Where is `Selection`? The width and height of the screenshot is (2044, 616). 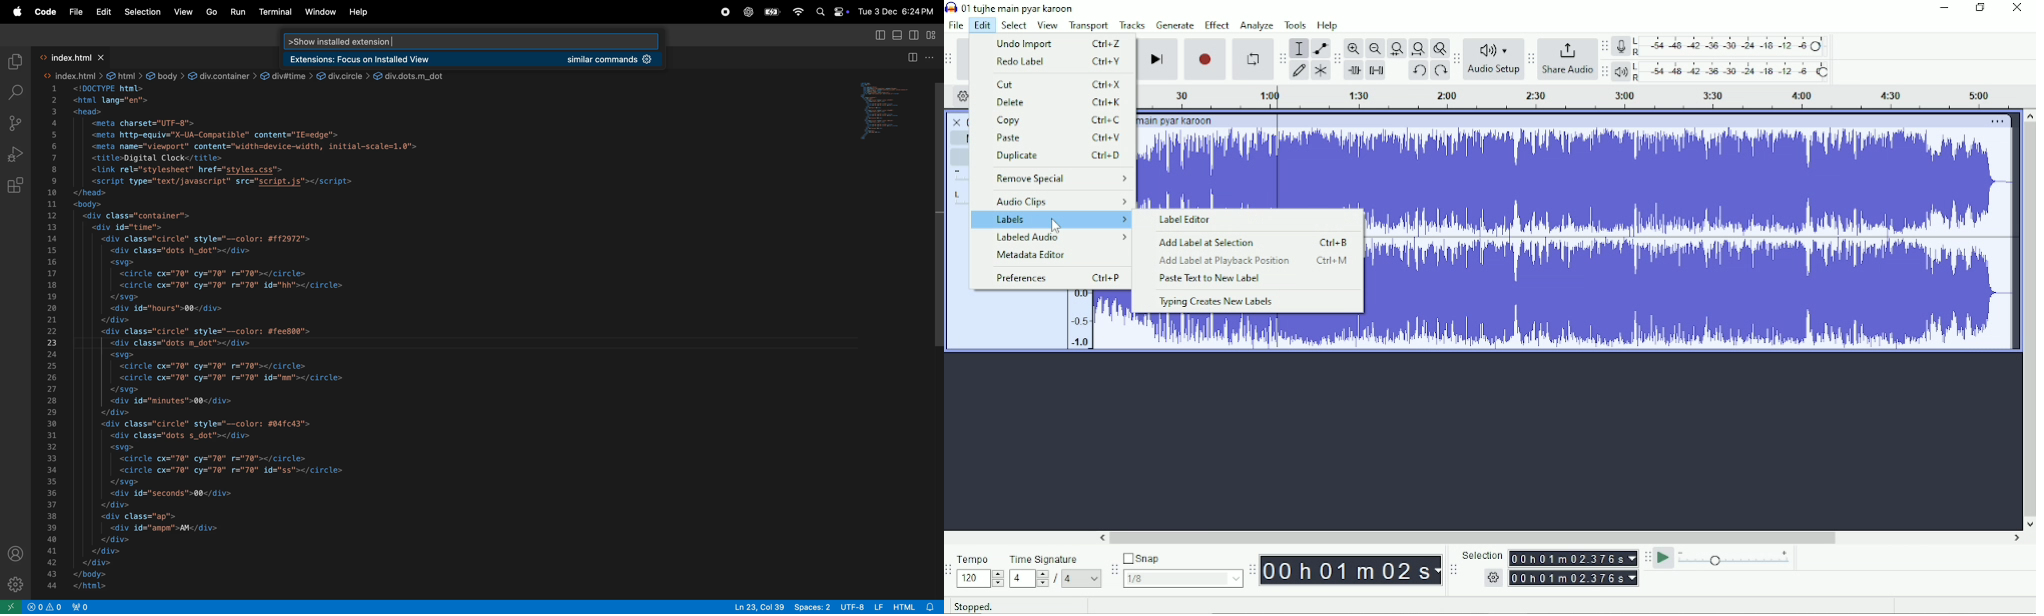
Selection is located at coordinates (1550, 568).